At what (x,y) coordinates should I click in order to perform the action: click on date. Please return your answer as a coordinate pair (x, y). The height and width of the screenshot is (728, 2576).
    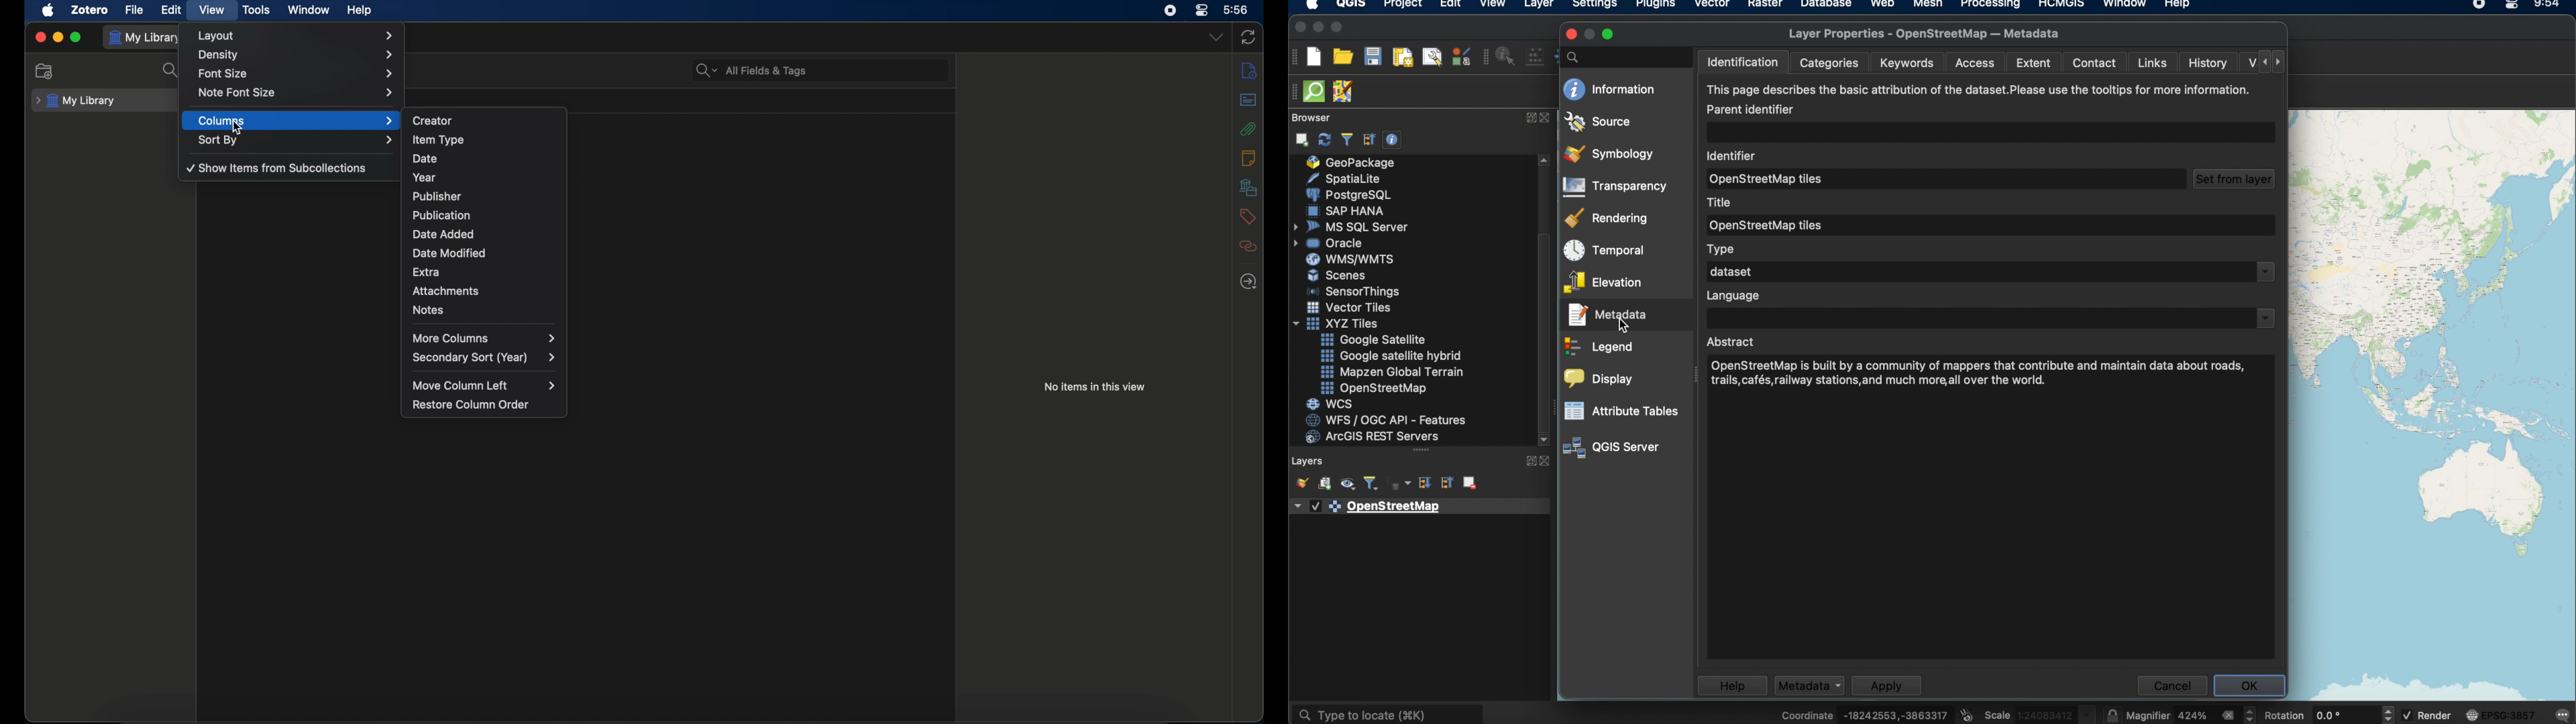
    Looking at the image, I should click on (488, 157).